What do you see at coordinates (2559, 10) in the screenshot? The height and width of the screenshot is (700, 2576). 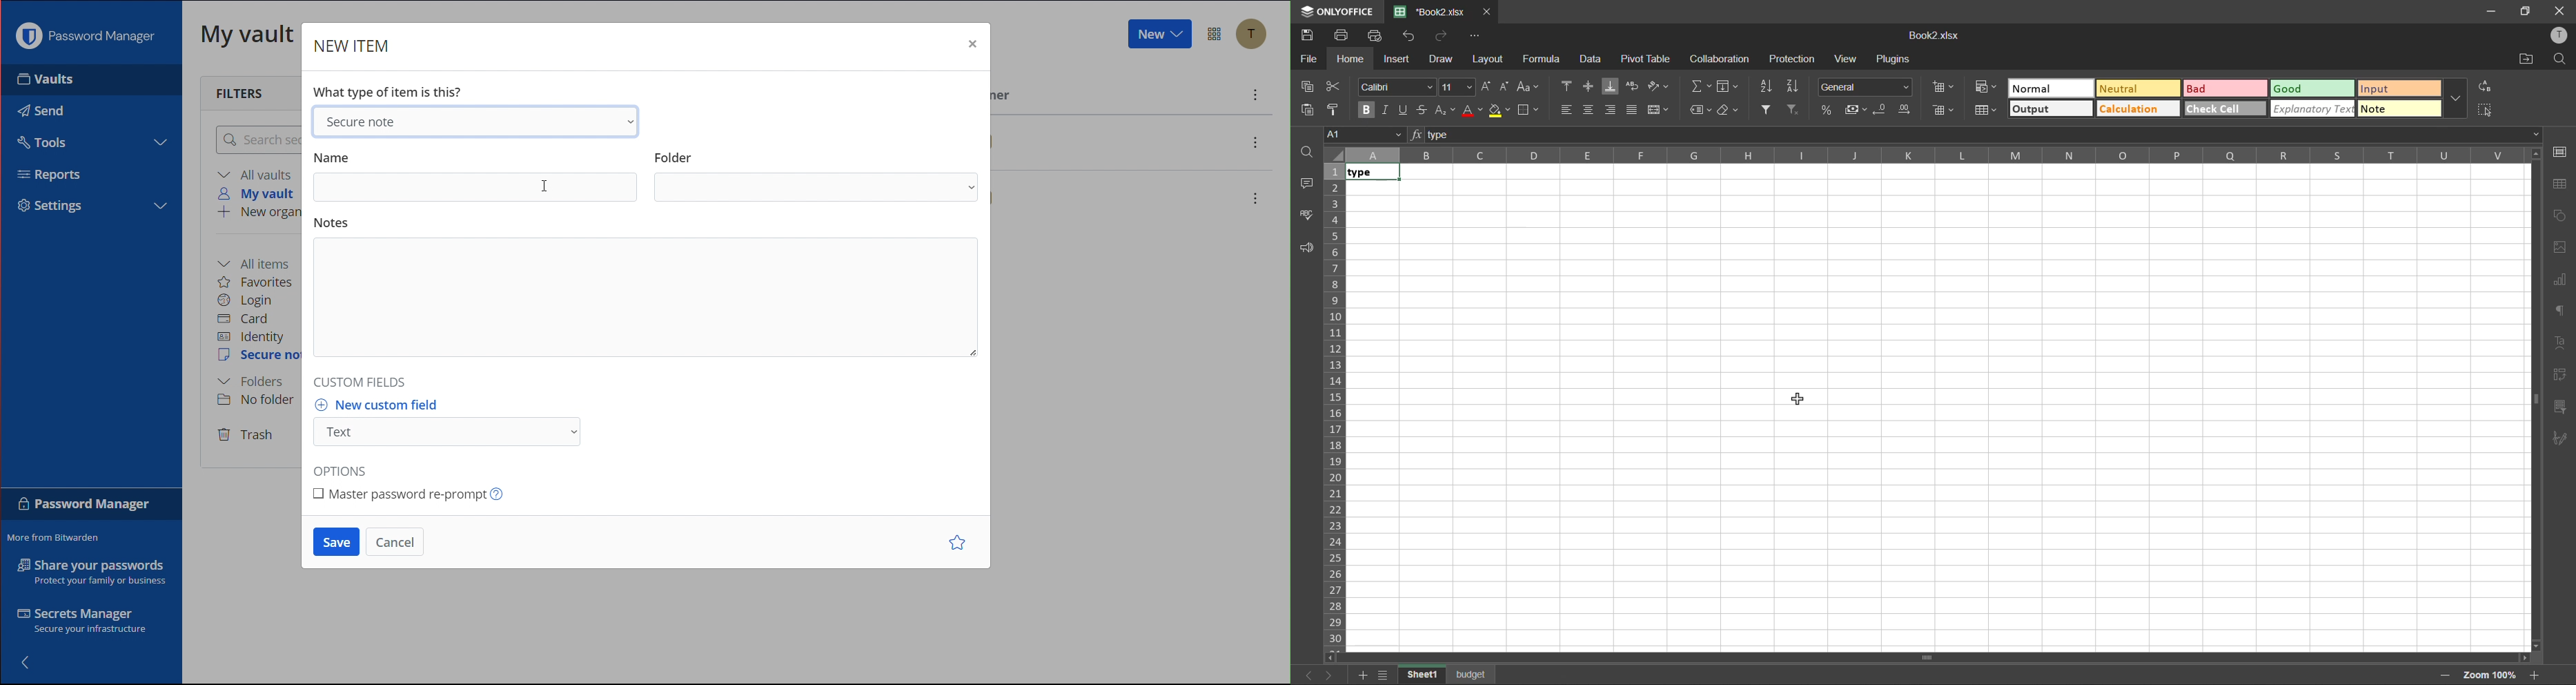 I see `close` at bounding box center [2559, 10].